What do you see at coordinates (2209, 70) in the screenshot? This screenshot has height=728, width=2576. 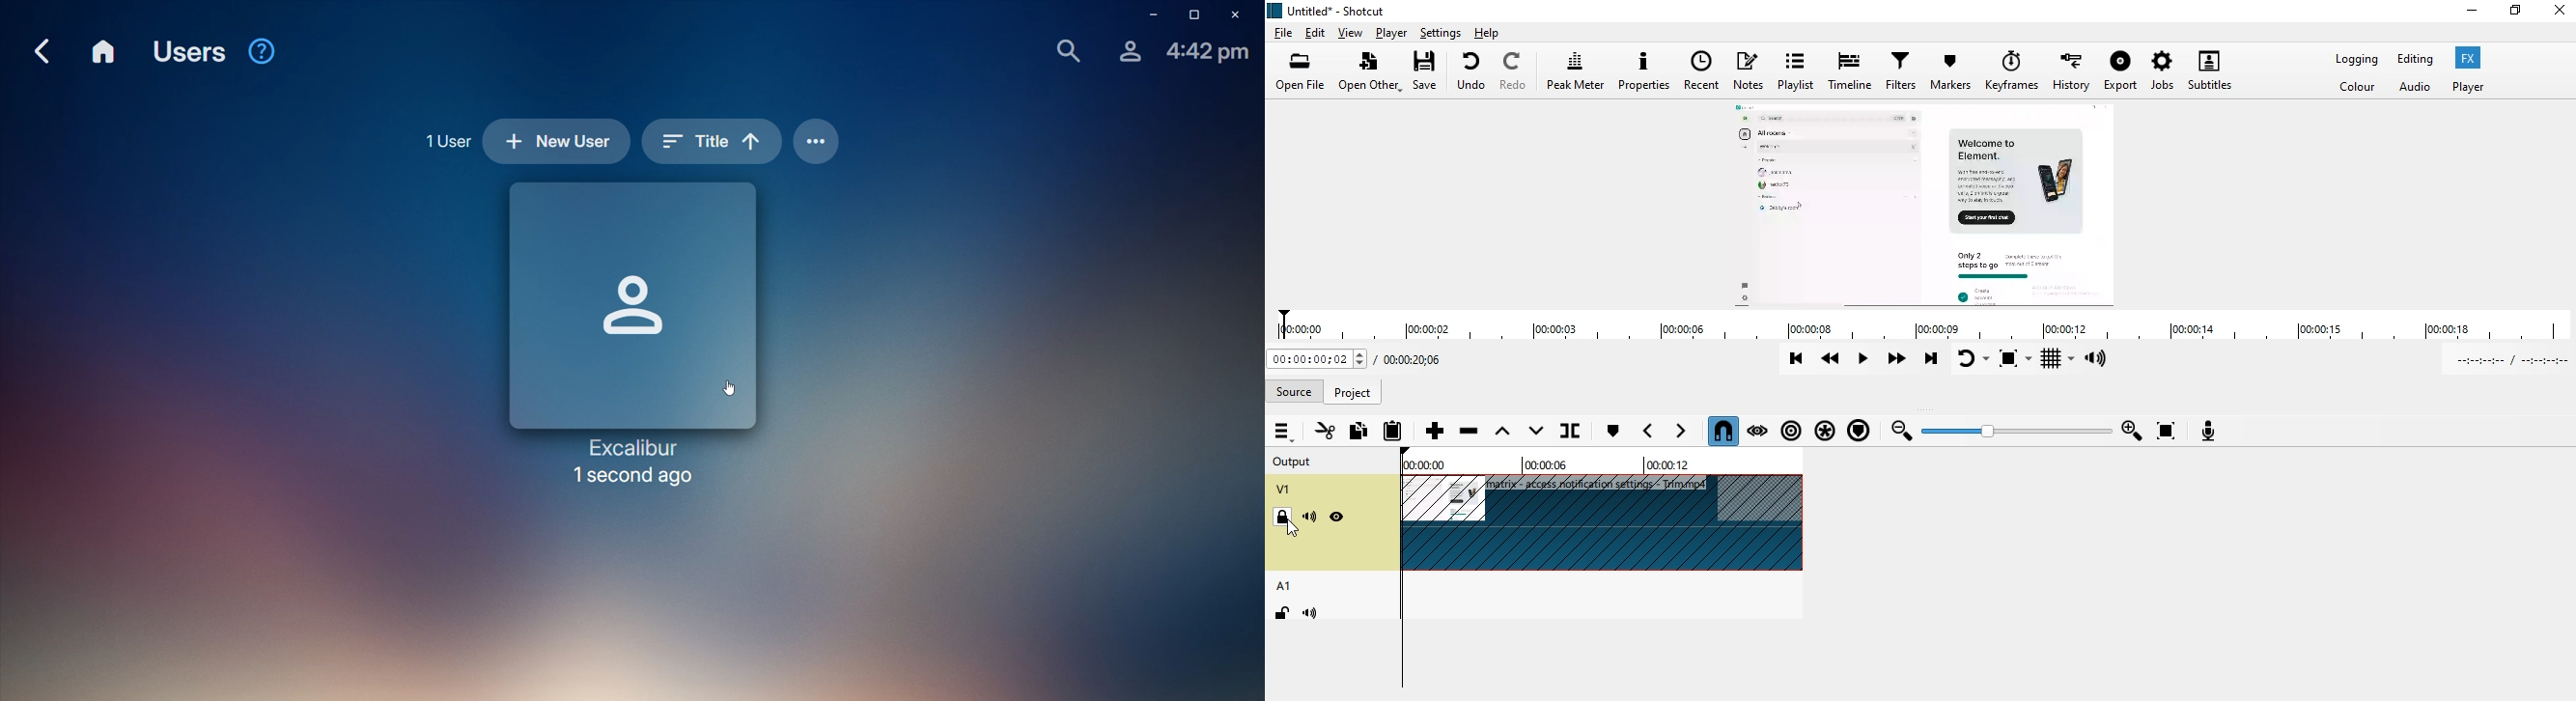 I see `subtitles` at bounding box center [2209, 70].